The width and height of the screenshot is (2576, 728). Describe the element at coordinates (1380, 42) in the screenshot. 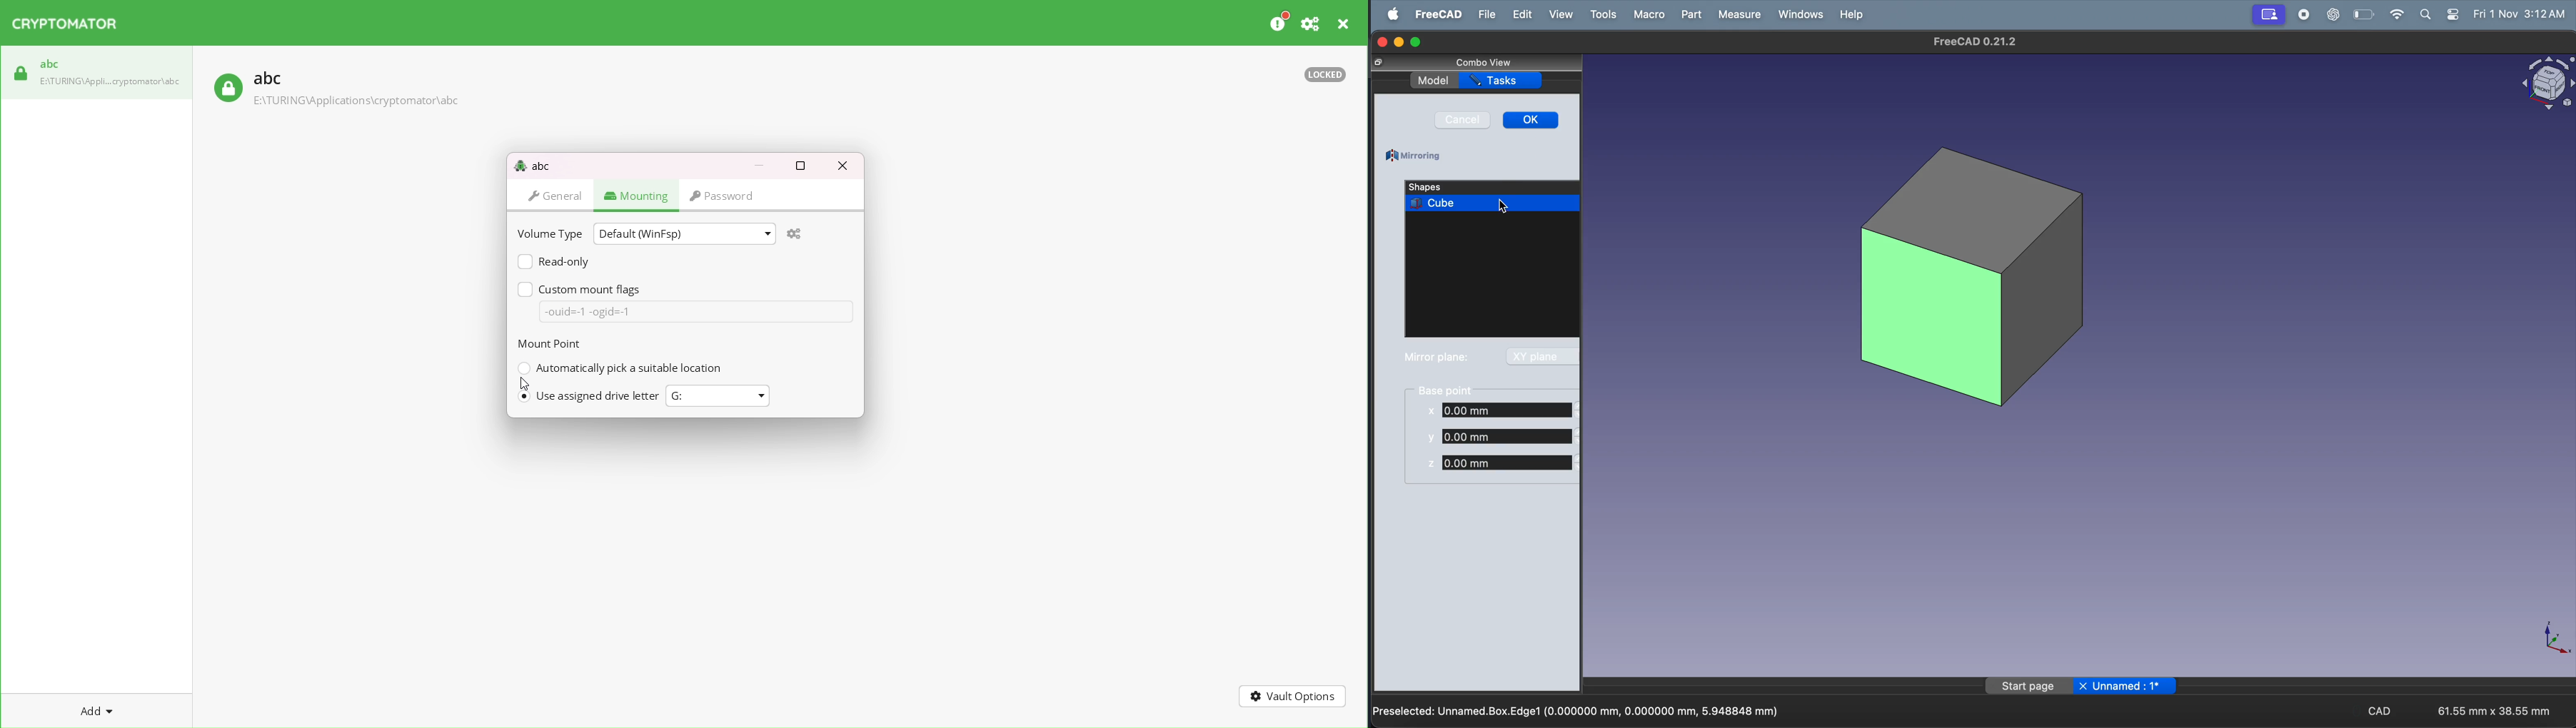

I see `closing window` at that location.